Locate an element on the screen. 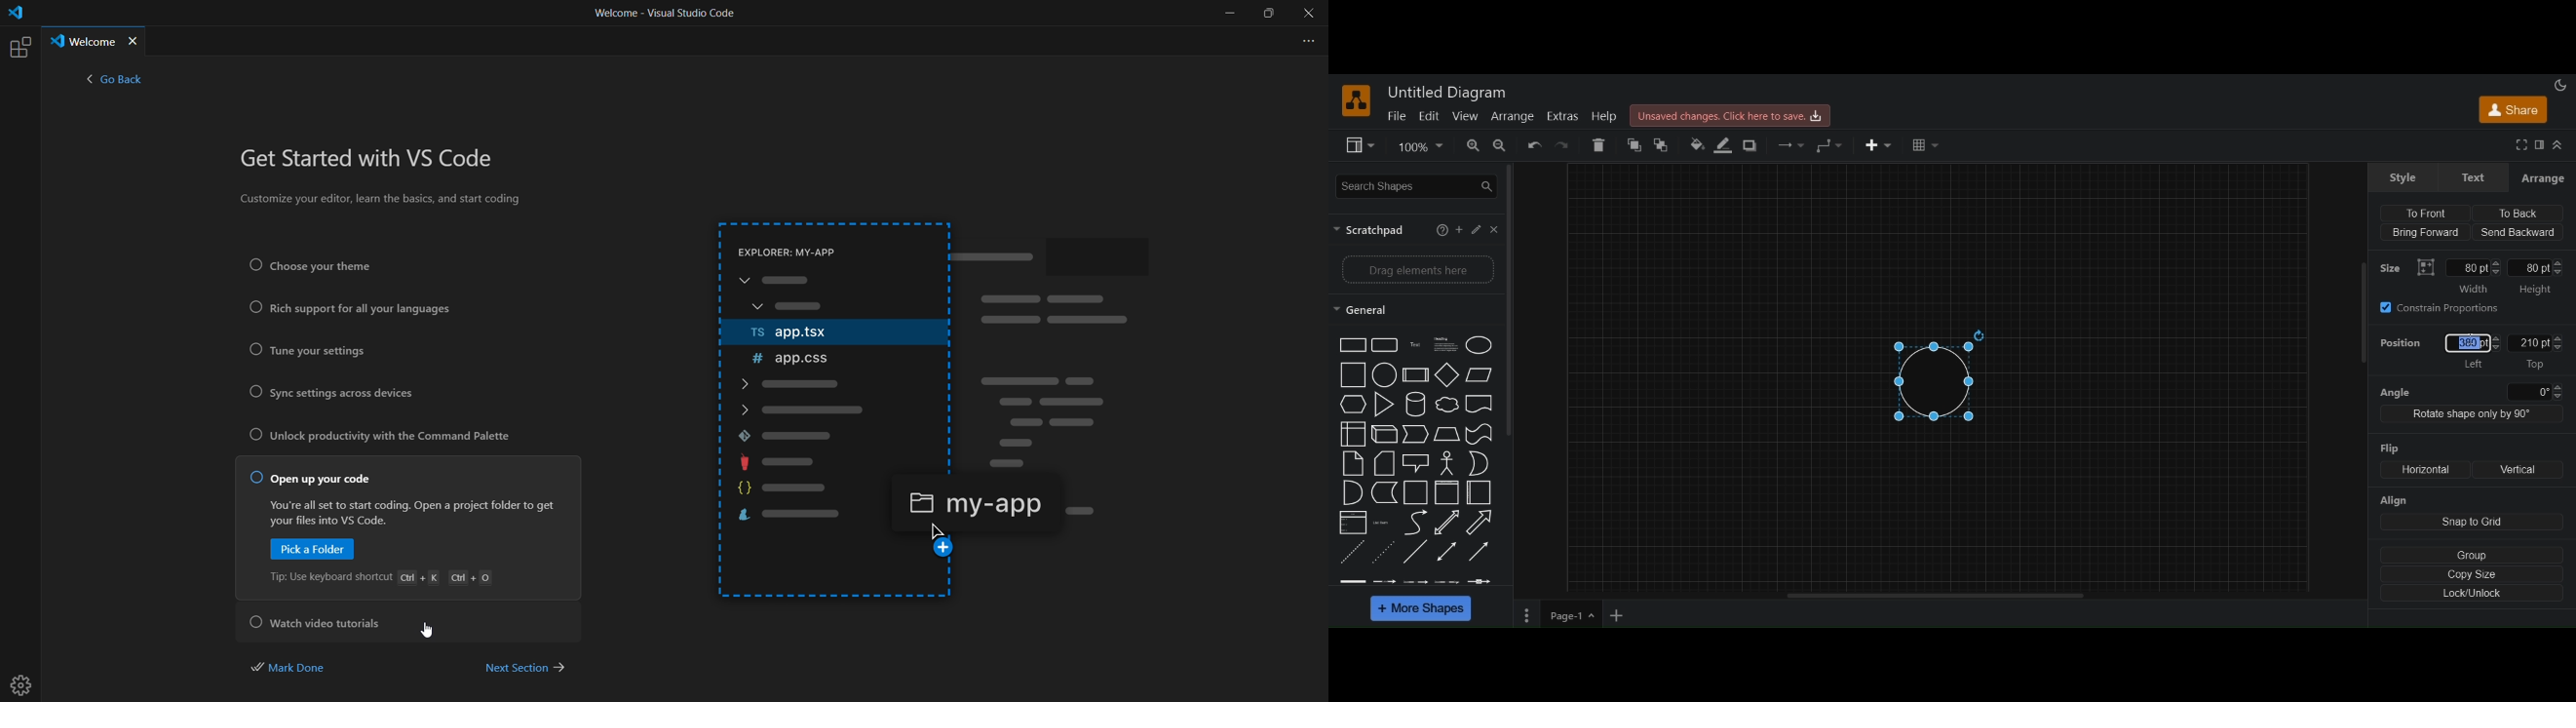 This screenshot has width=2576, height=728. fullscreen is located at coordinates (2519, 145).